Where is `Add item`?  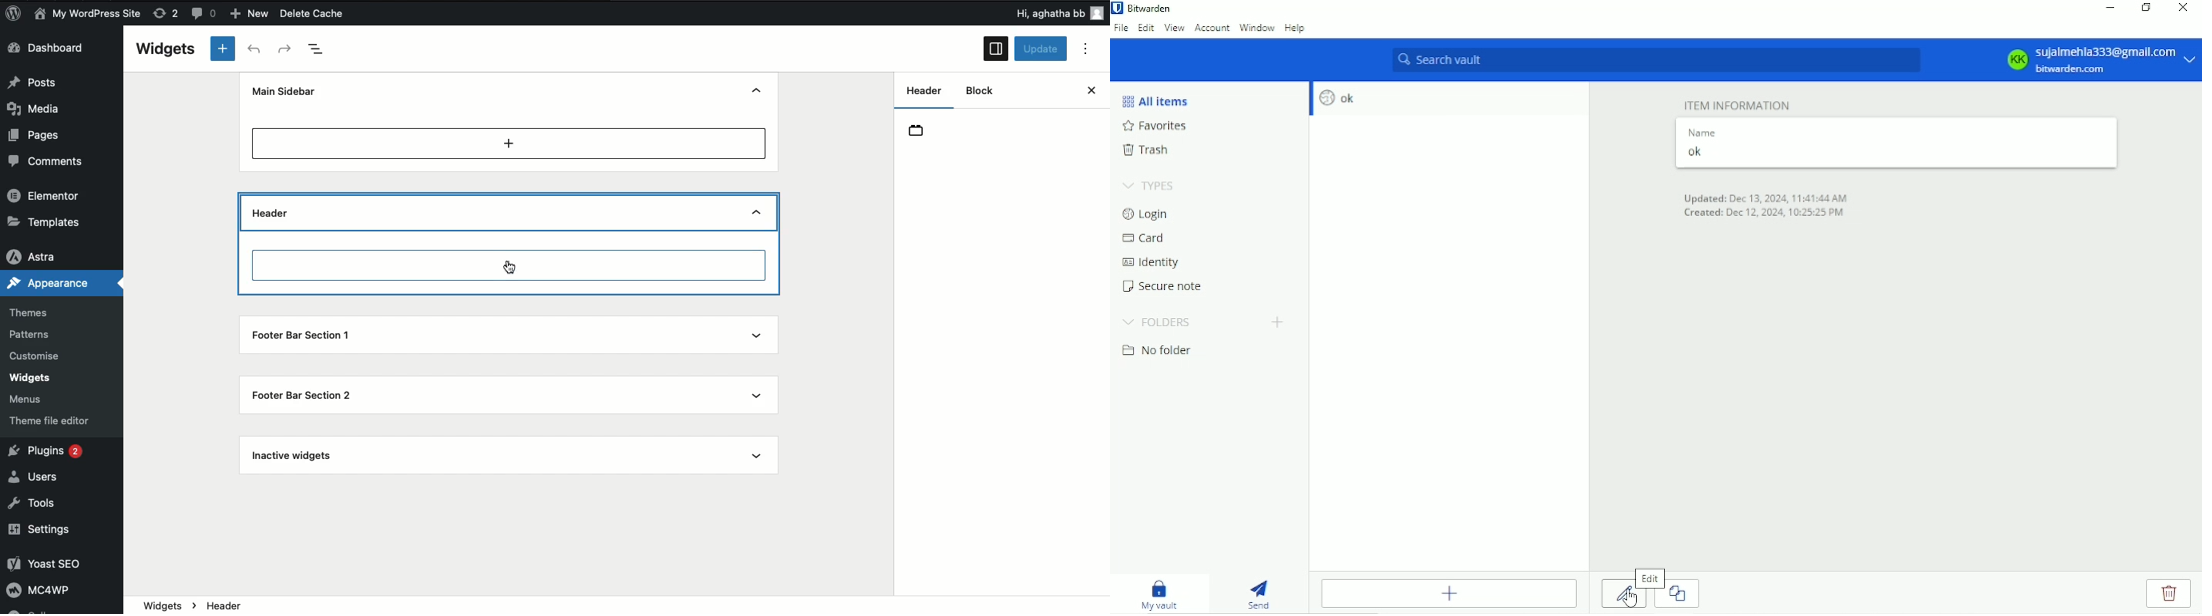 Add item is located at coordinates (1447, 593).